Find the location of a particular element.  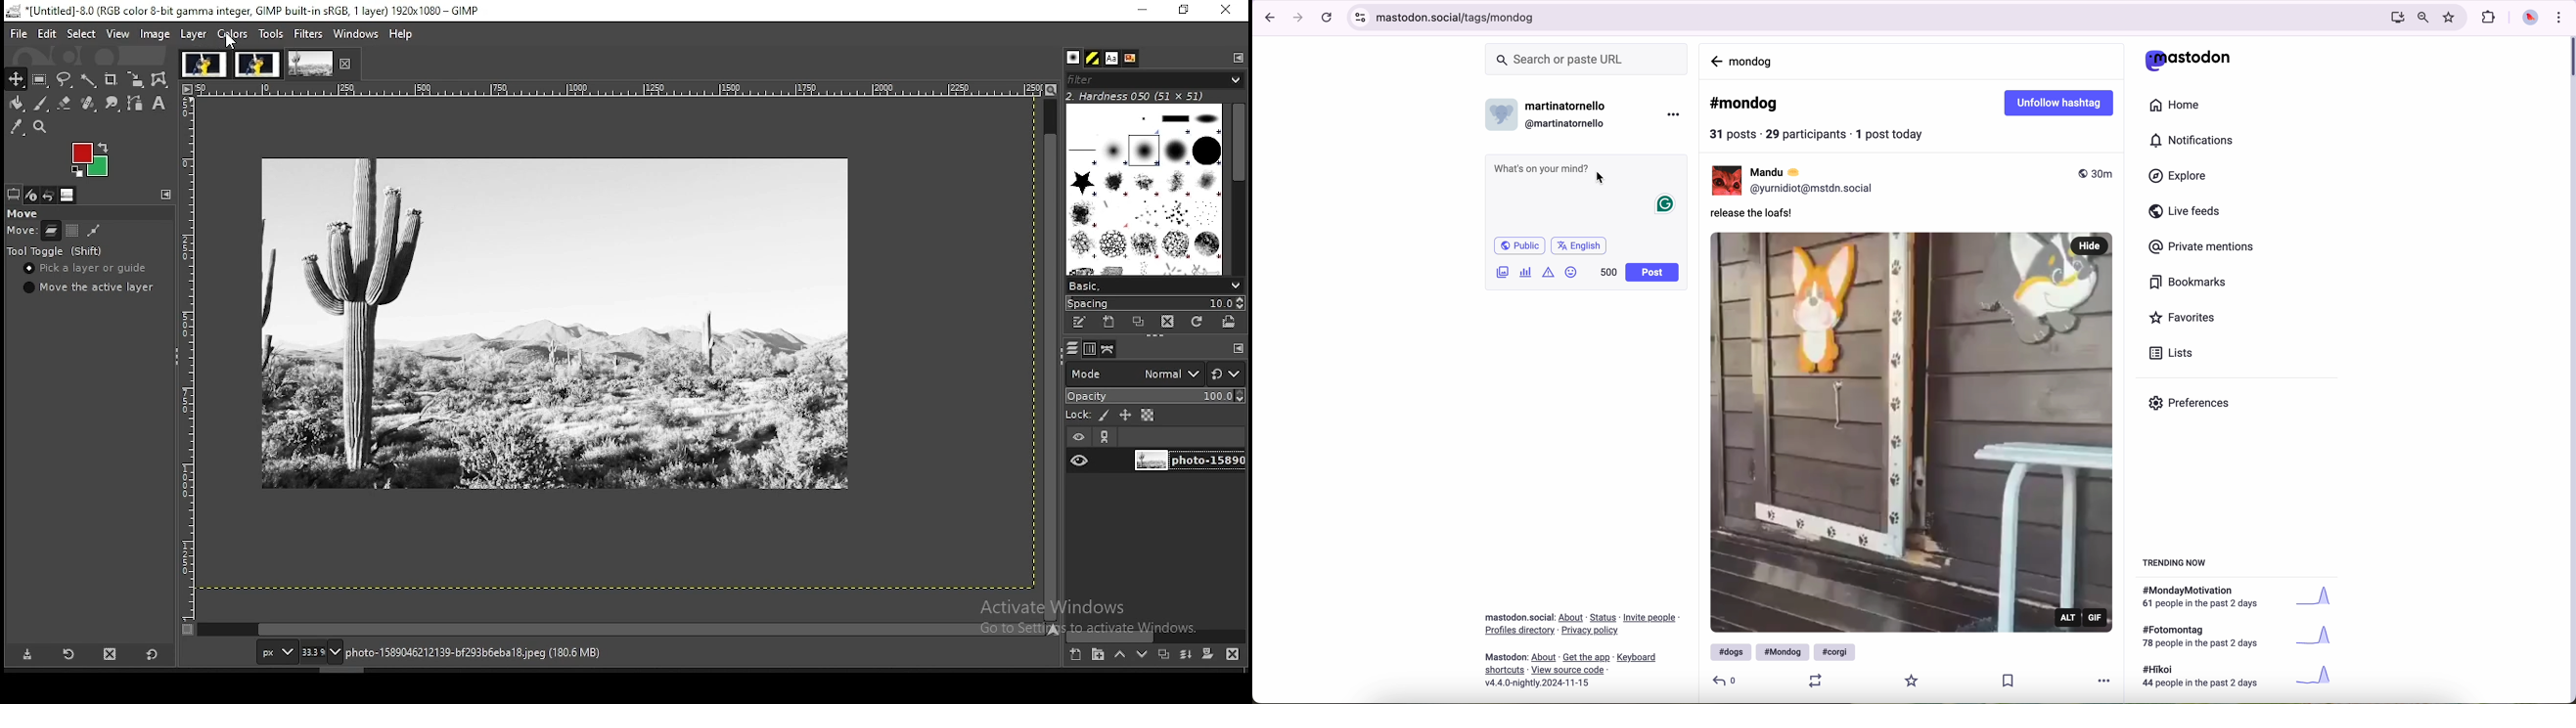

home is located at coordinates (2176, 104).